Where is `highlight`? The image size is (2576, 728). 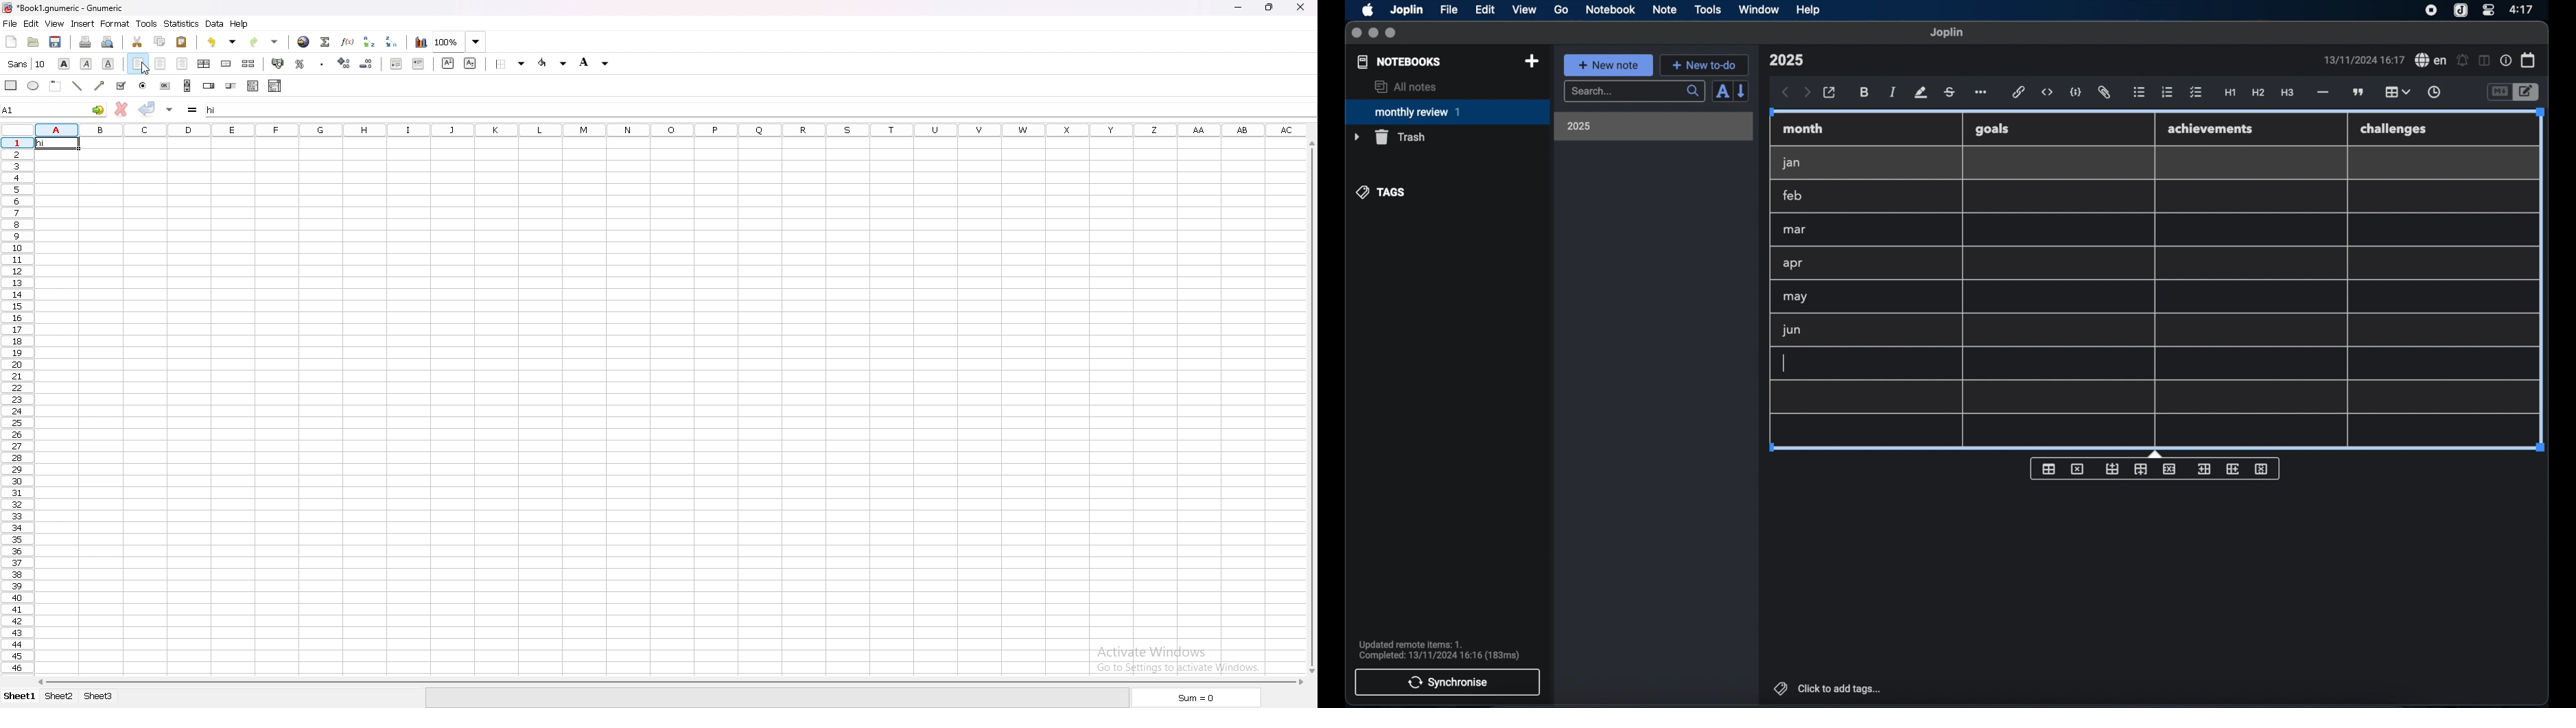 highlight is located at coordinates (1921, 92).